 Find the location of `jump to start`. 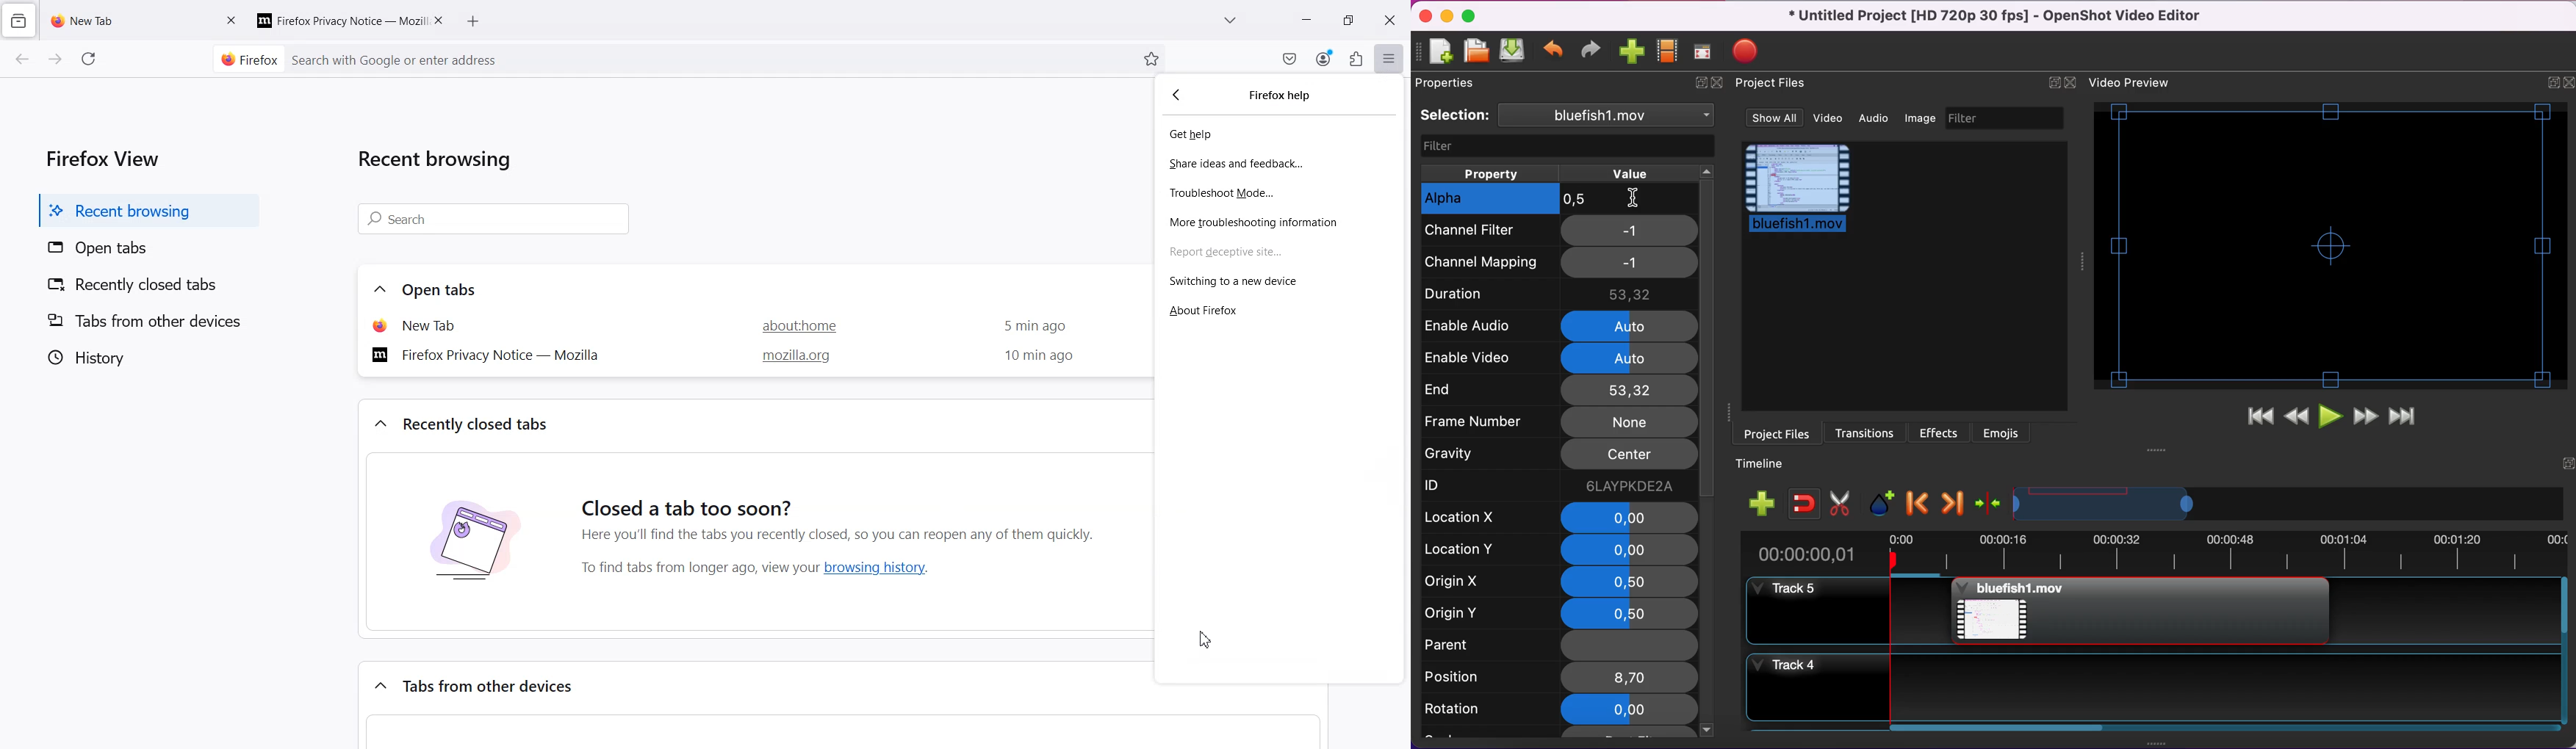

jump to start is located at coordinates (2256, 413).